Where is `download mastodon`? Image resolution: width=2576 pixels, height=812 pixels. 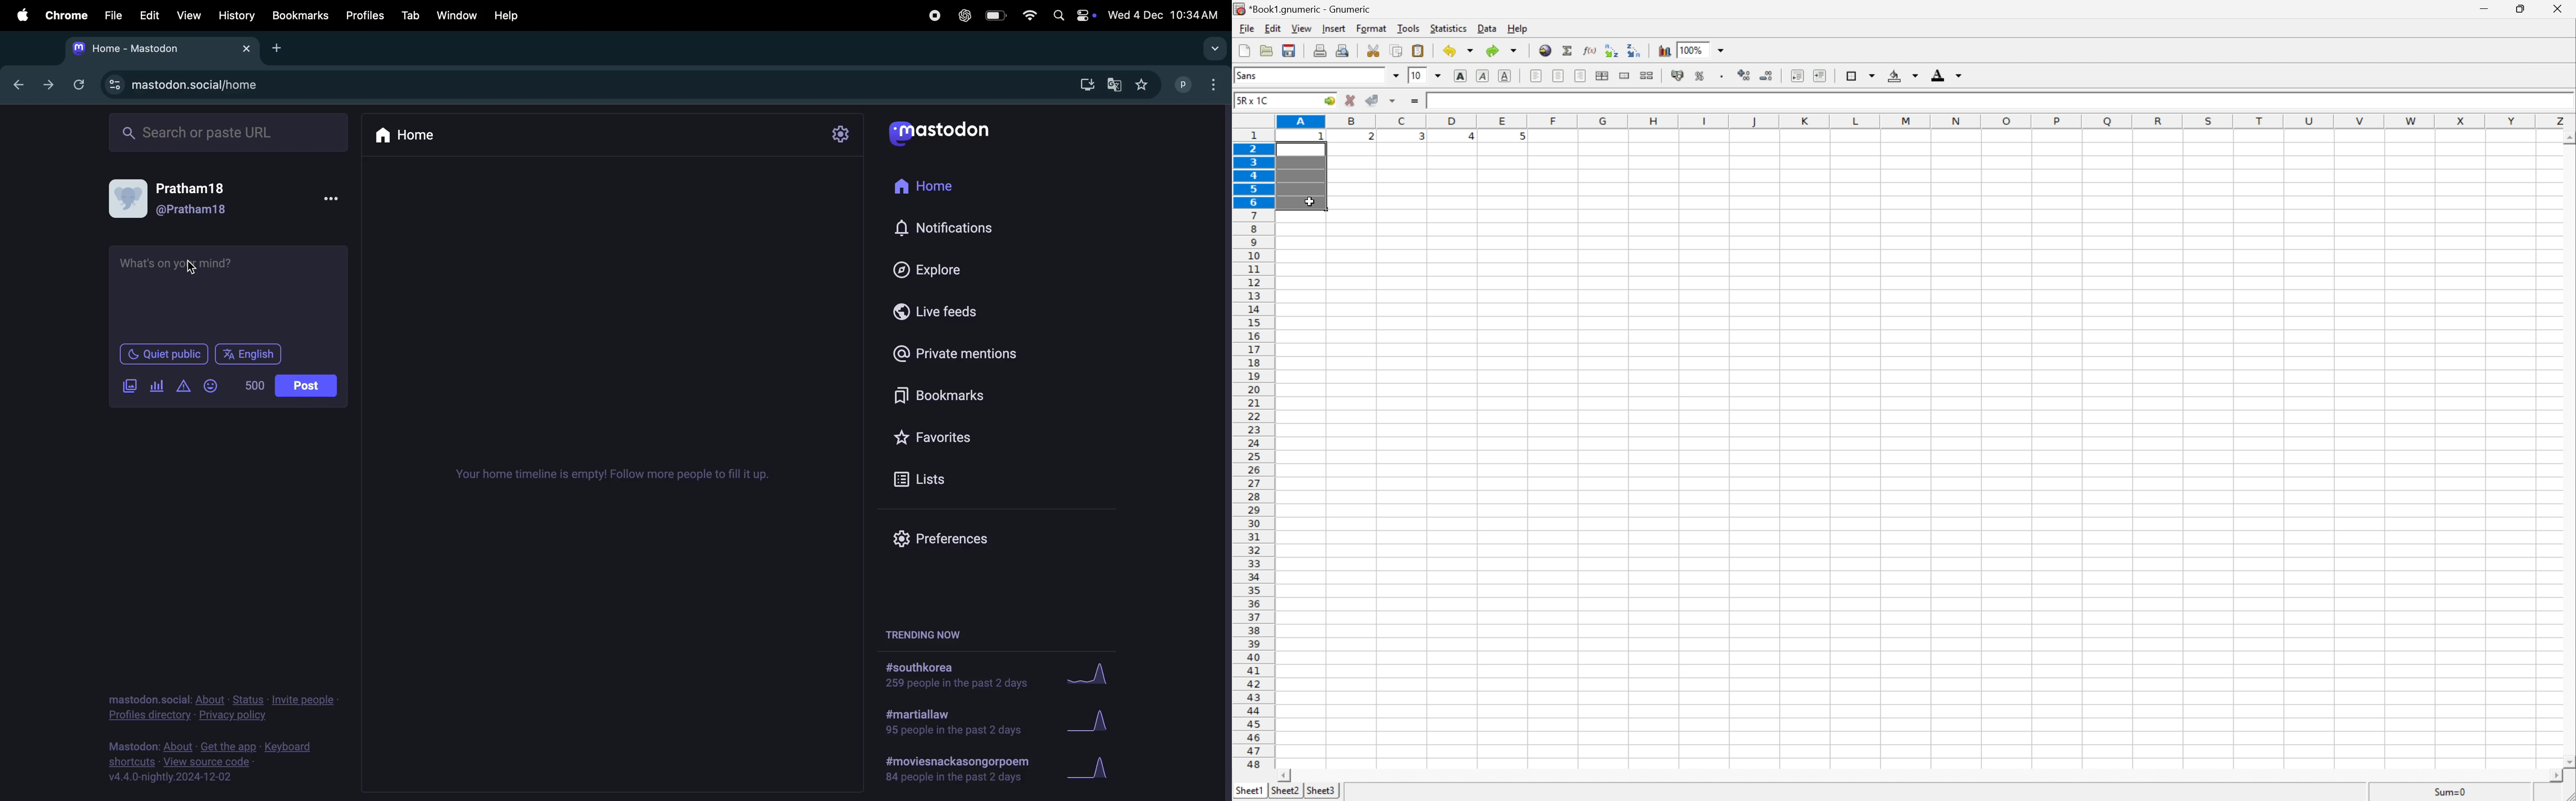 download mastodon is located at coordinates (1083, 85).